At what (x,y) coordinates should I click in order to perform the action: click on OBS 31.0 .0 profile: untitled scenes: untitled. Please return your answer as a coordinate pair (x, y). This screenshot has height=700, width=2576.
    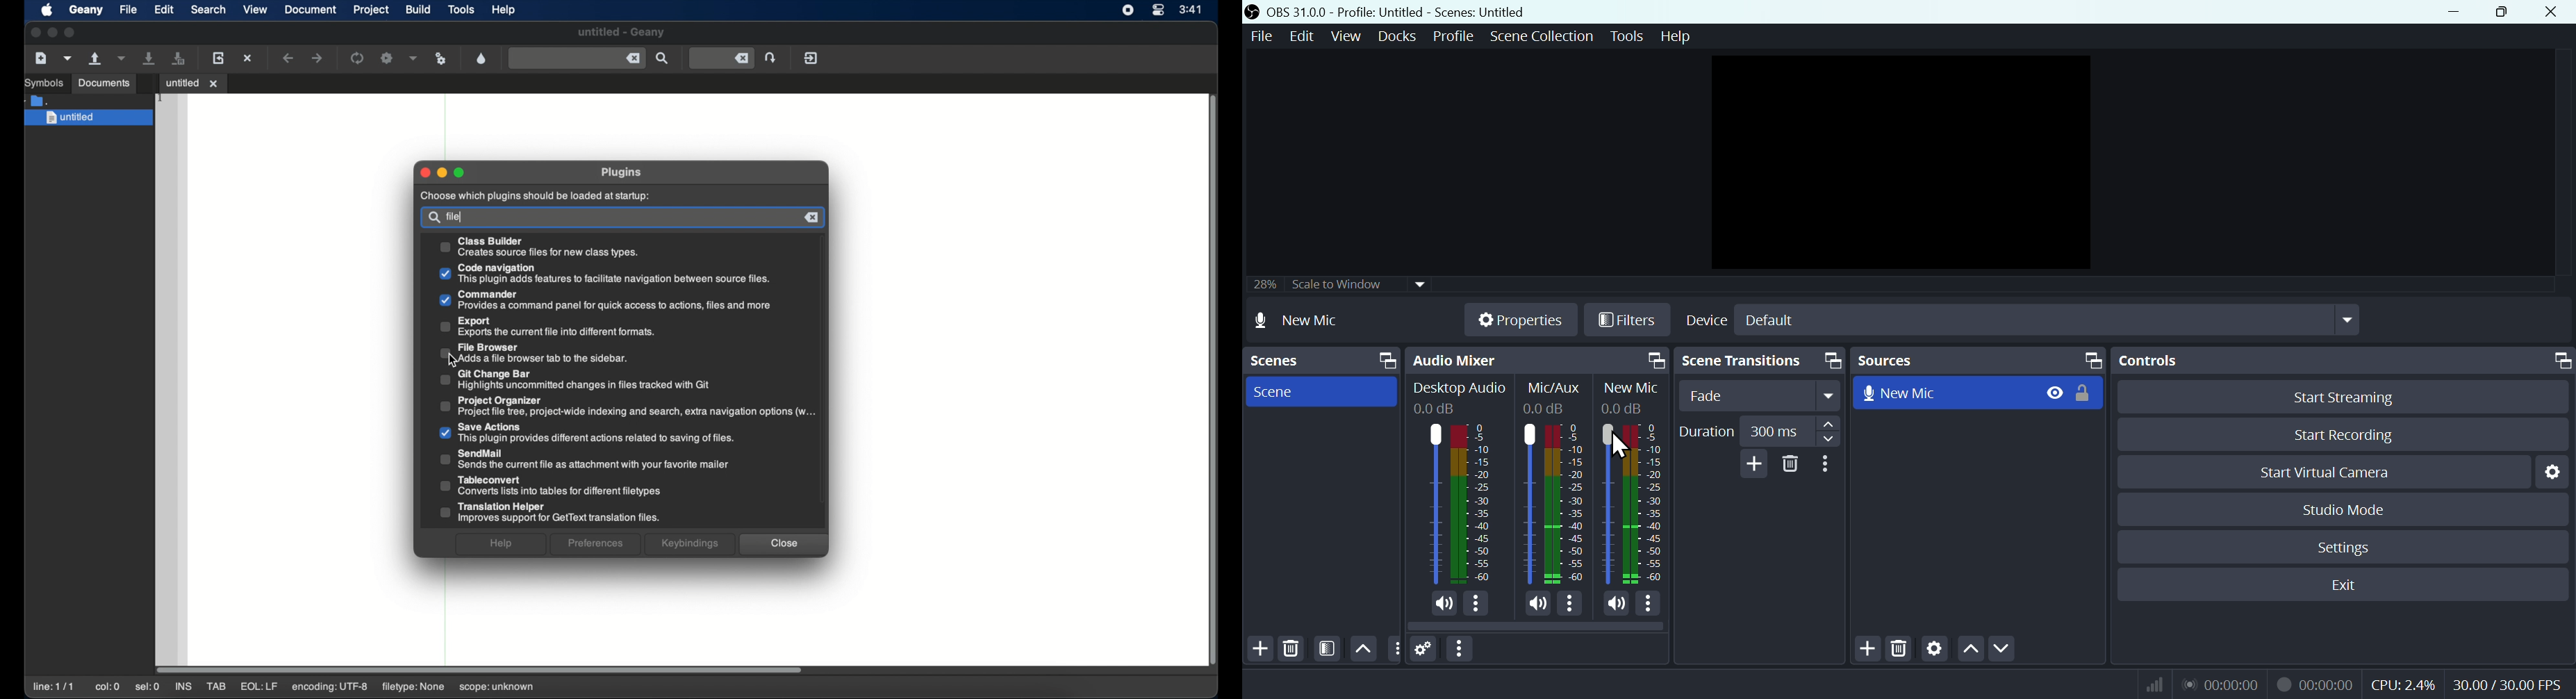
    Looking at the image, I should click on (1405, 12).